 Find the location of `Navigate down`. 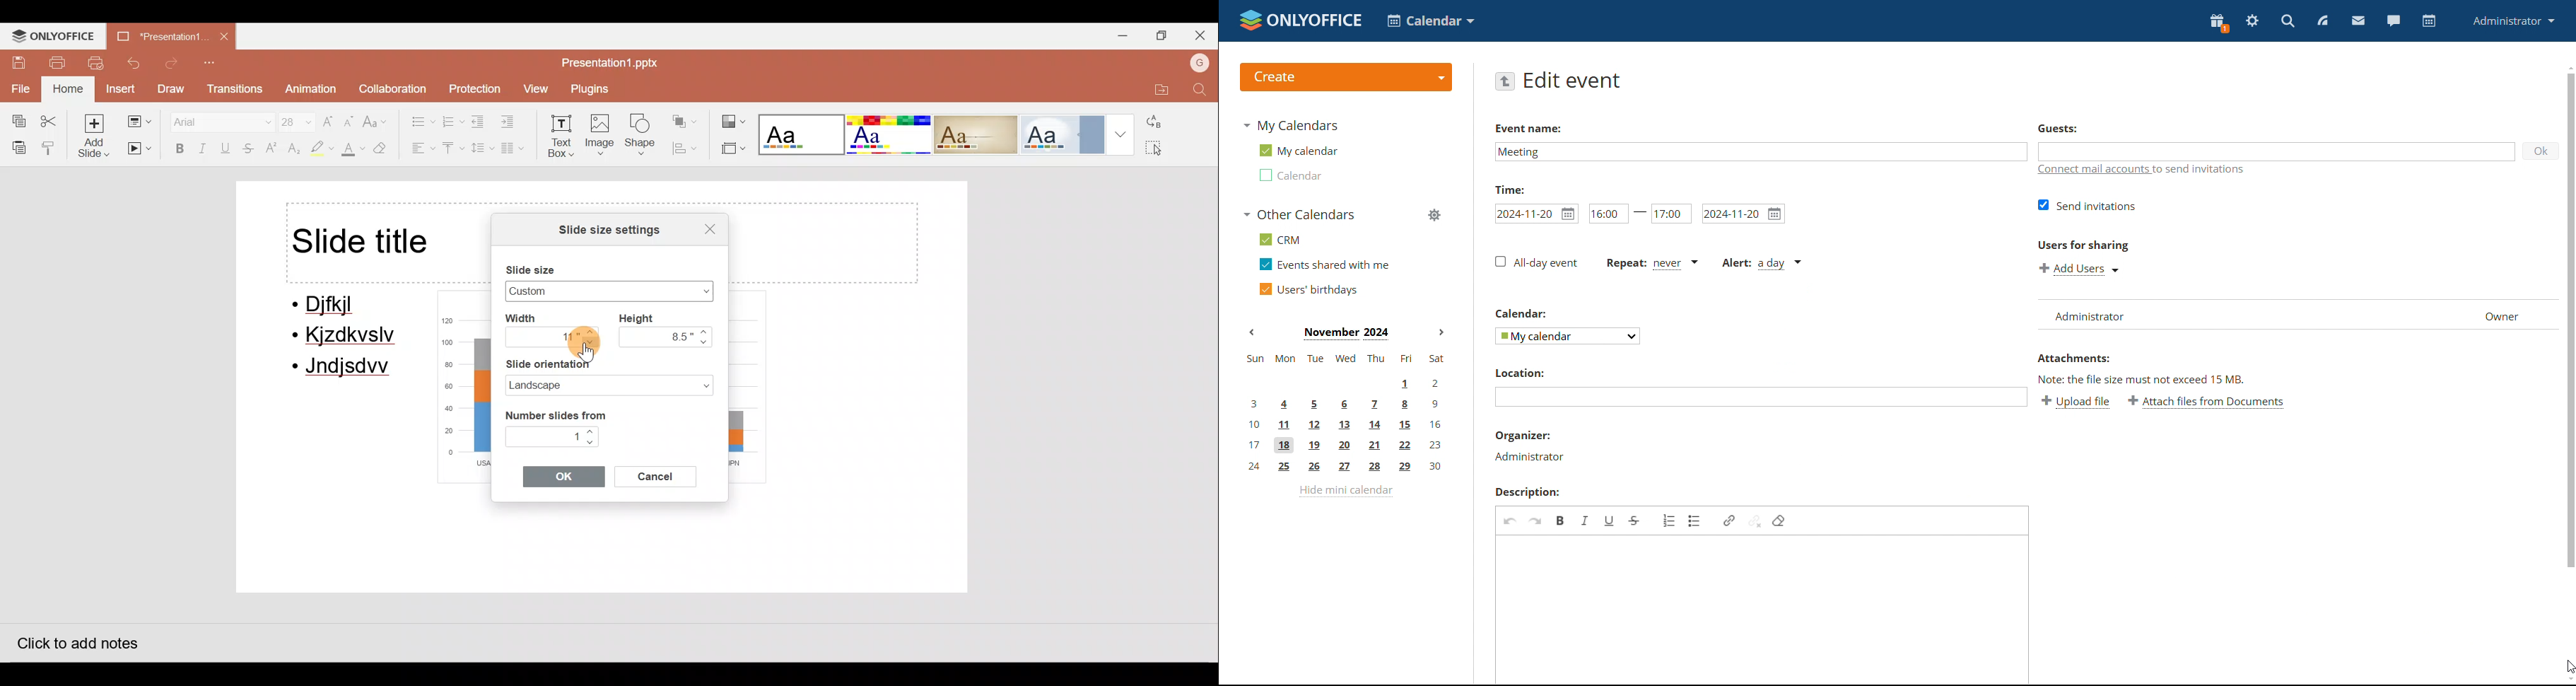

Navigate down is located at coordinates (707, 343).